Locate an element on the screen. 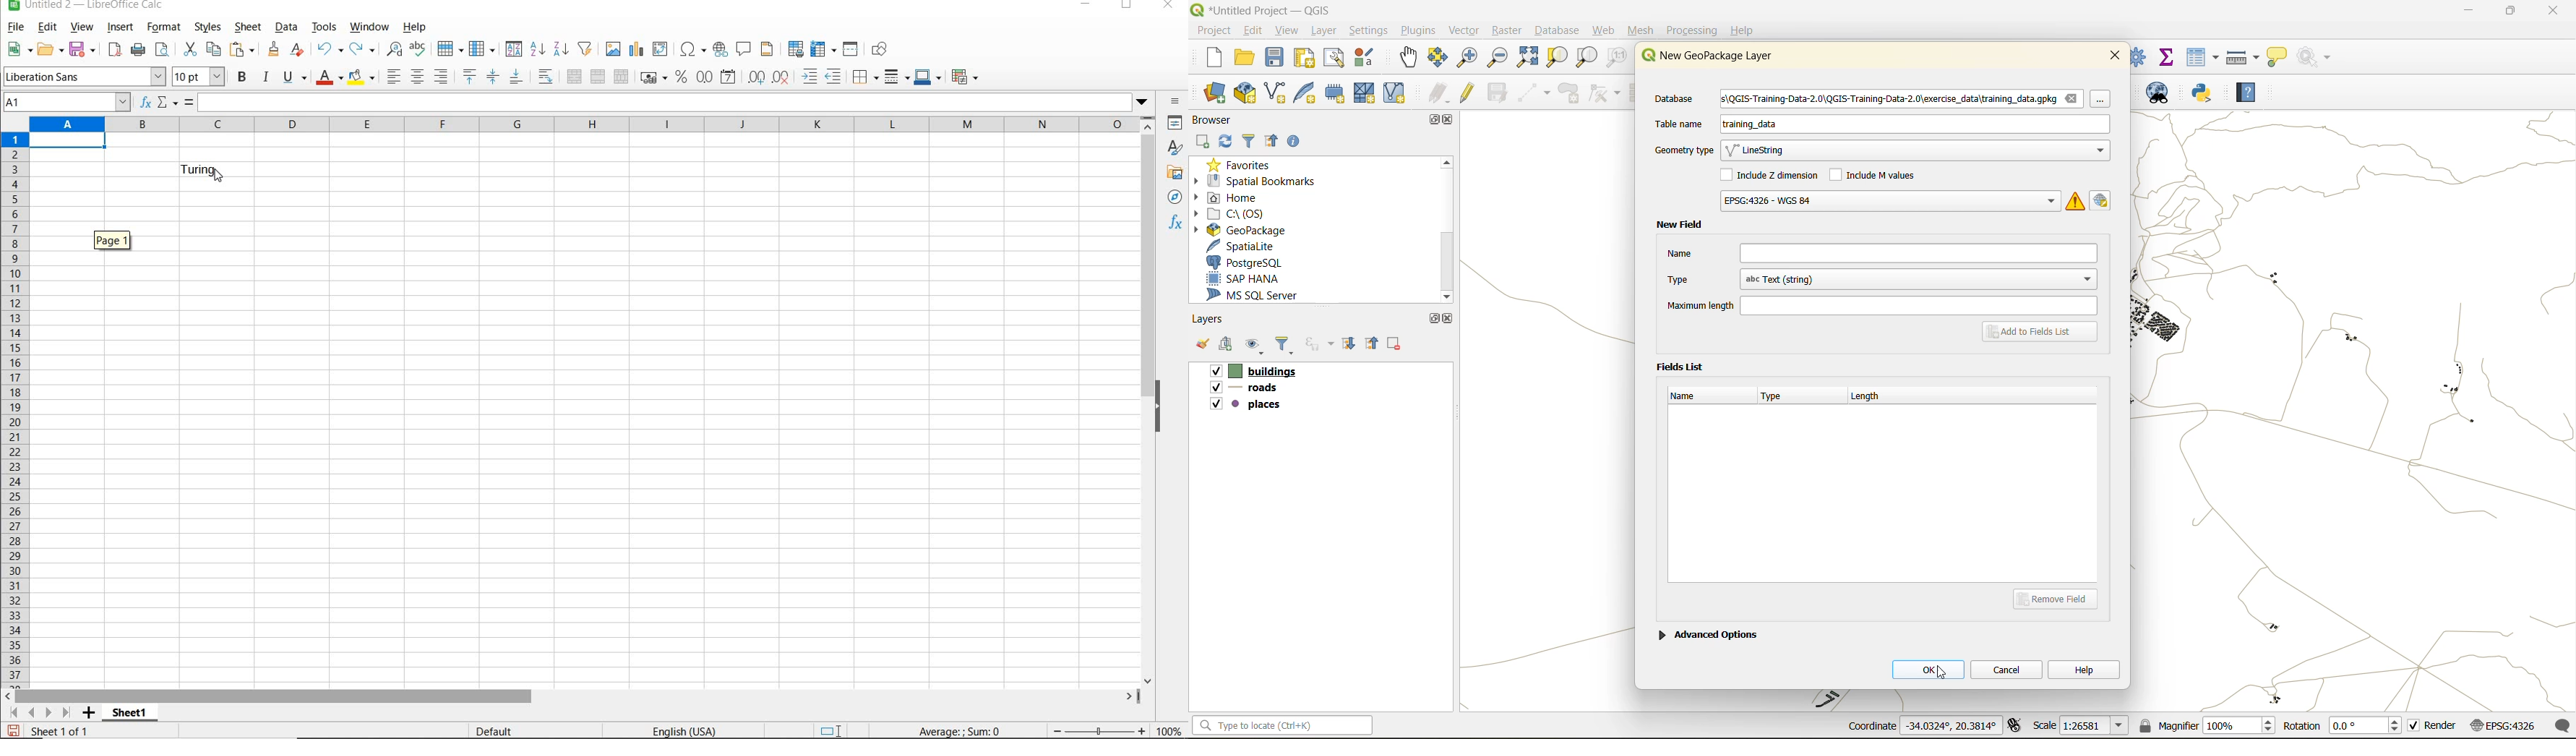 Image resolution: width=2576 pixels, height=756 pixels. SCROLL TO SHEET is located at coordinates (38, 713).